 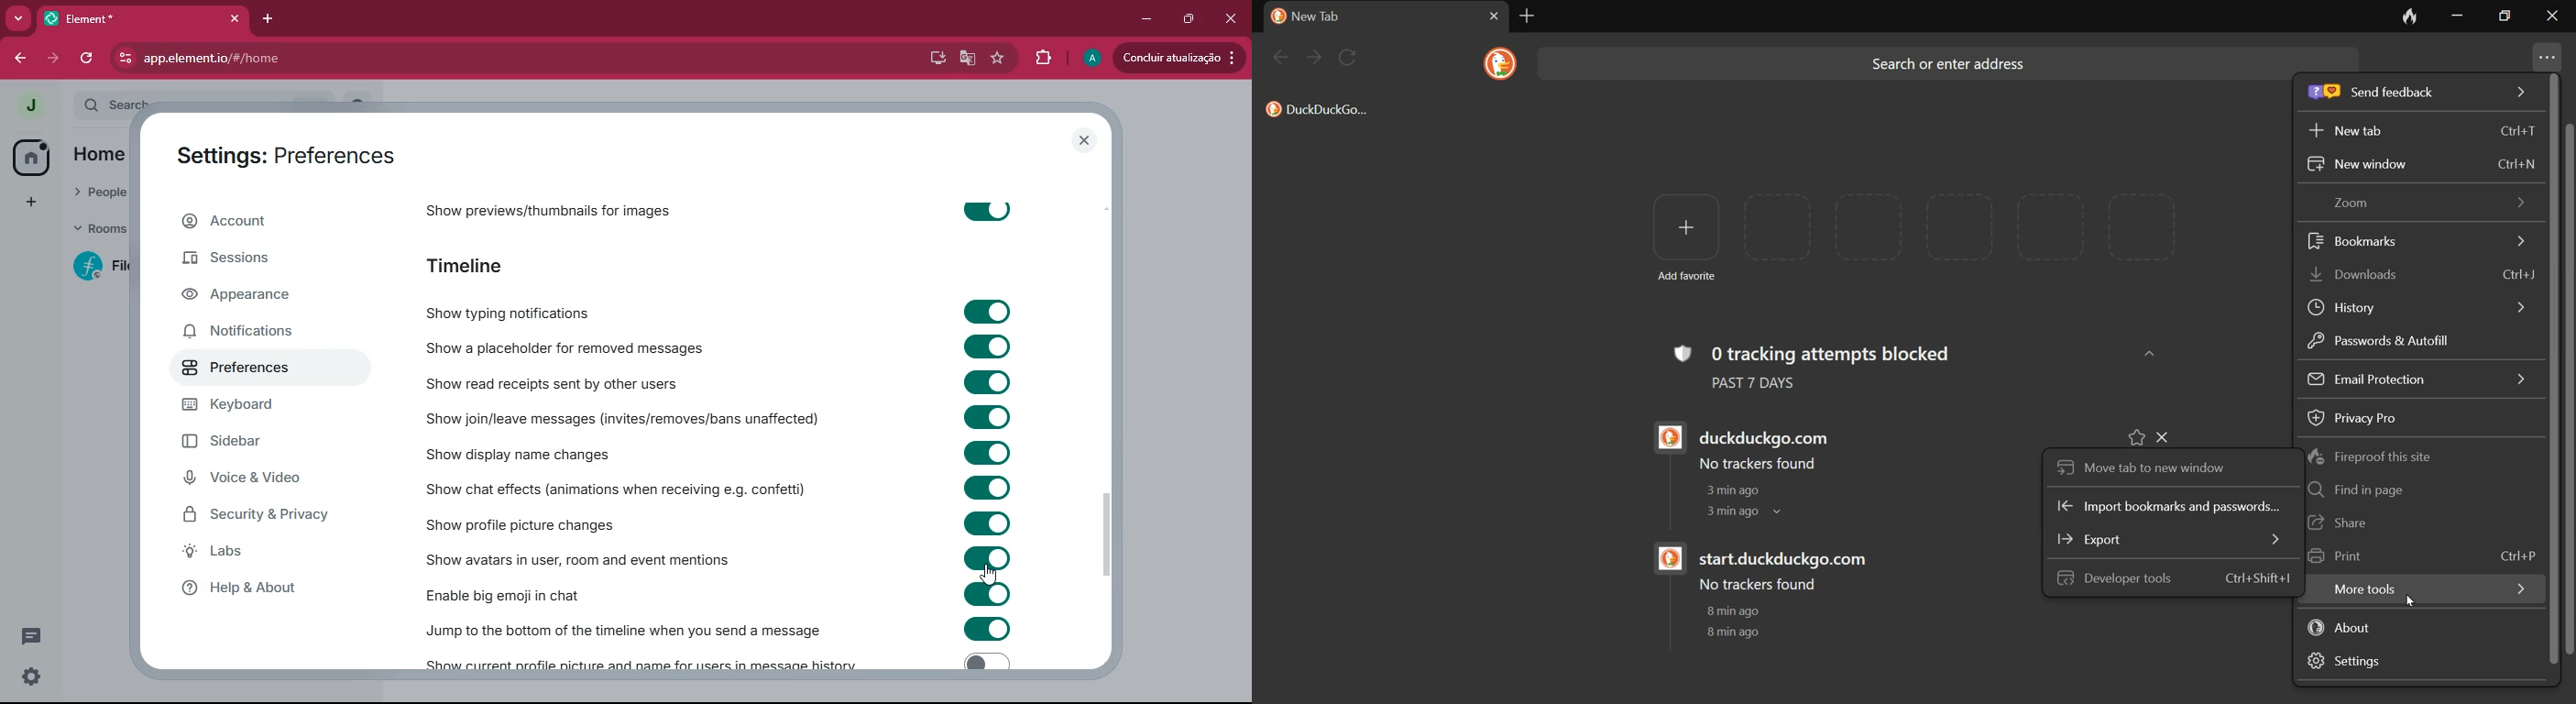 What do you see at coordinates (1085, 141) in the screenshot?
I see `close` at bounding box center [1085, 141].